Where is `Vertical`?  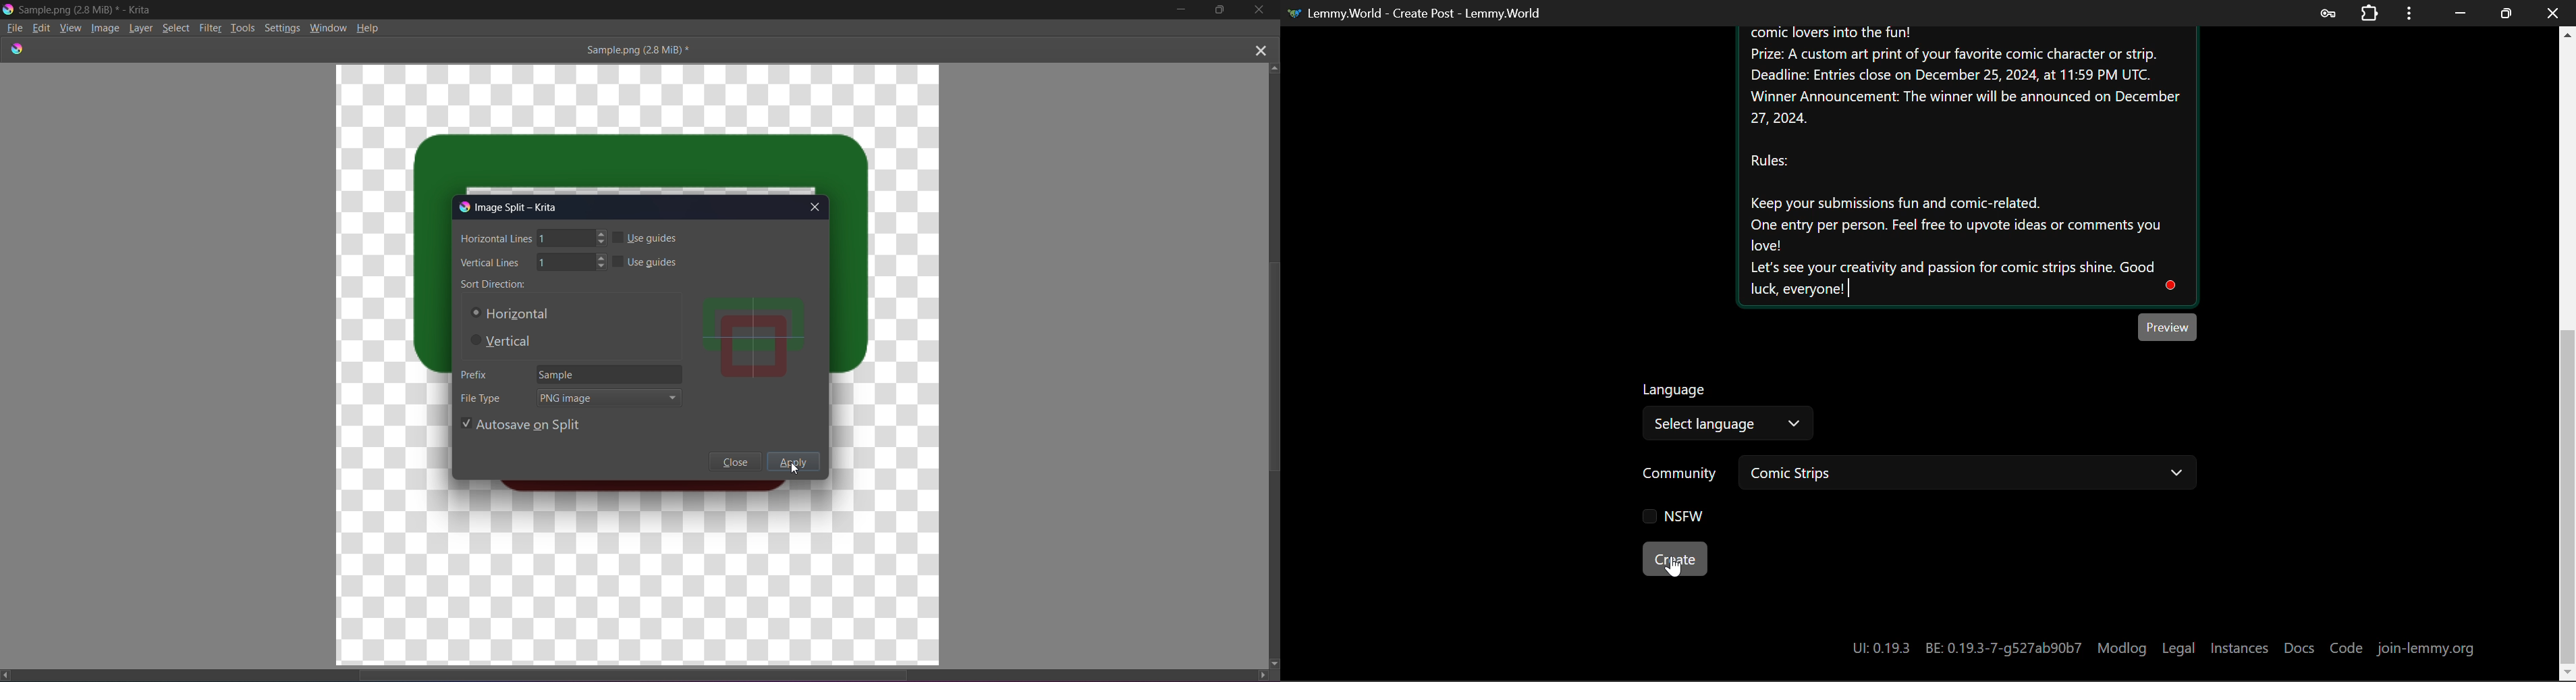
Vertical is located at coordinates (506, 342).